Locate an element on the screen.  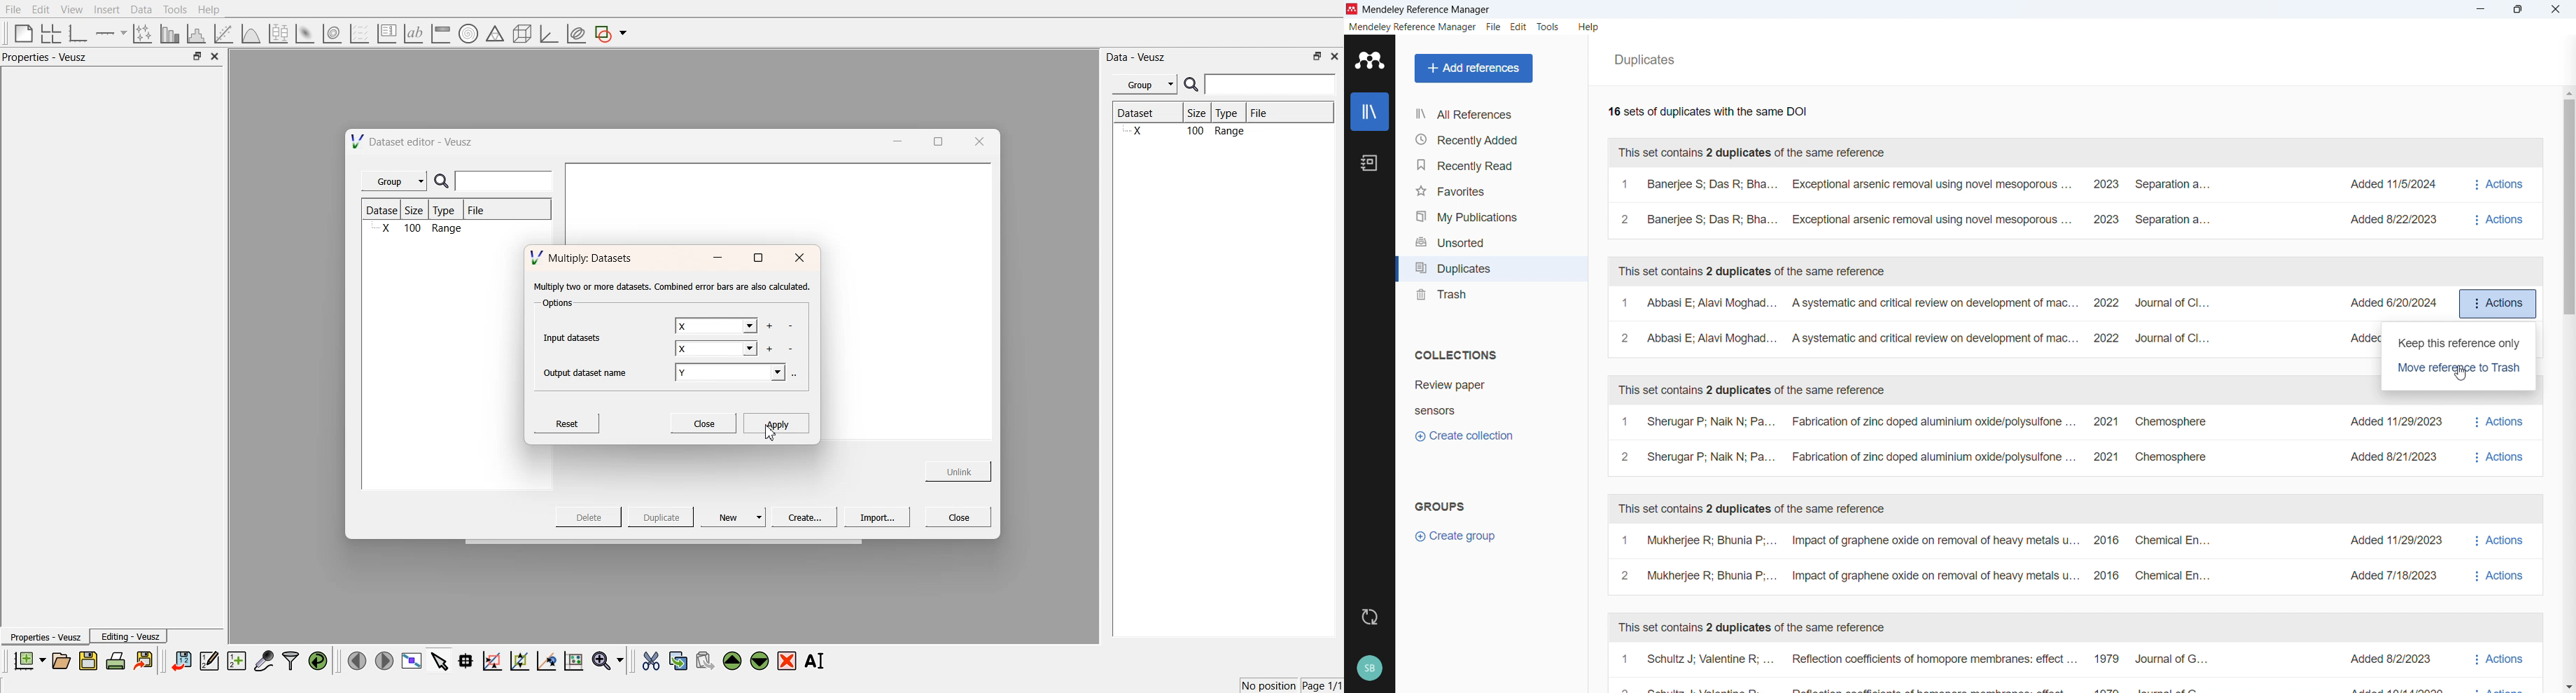
Collection 2  is located at coordinates (1437, 411).